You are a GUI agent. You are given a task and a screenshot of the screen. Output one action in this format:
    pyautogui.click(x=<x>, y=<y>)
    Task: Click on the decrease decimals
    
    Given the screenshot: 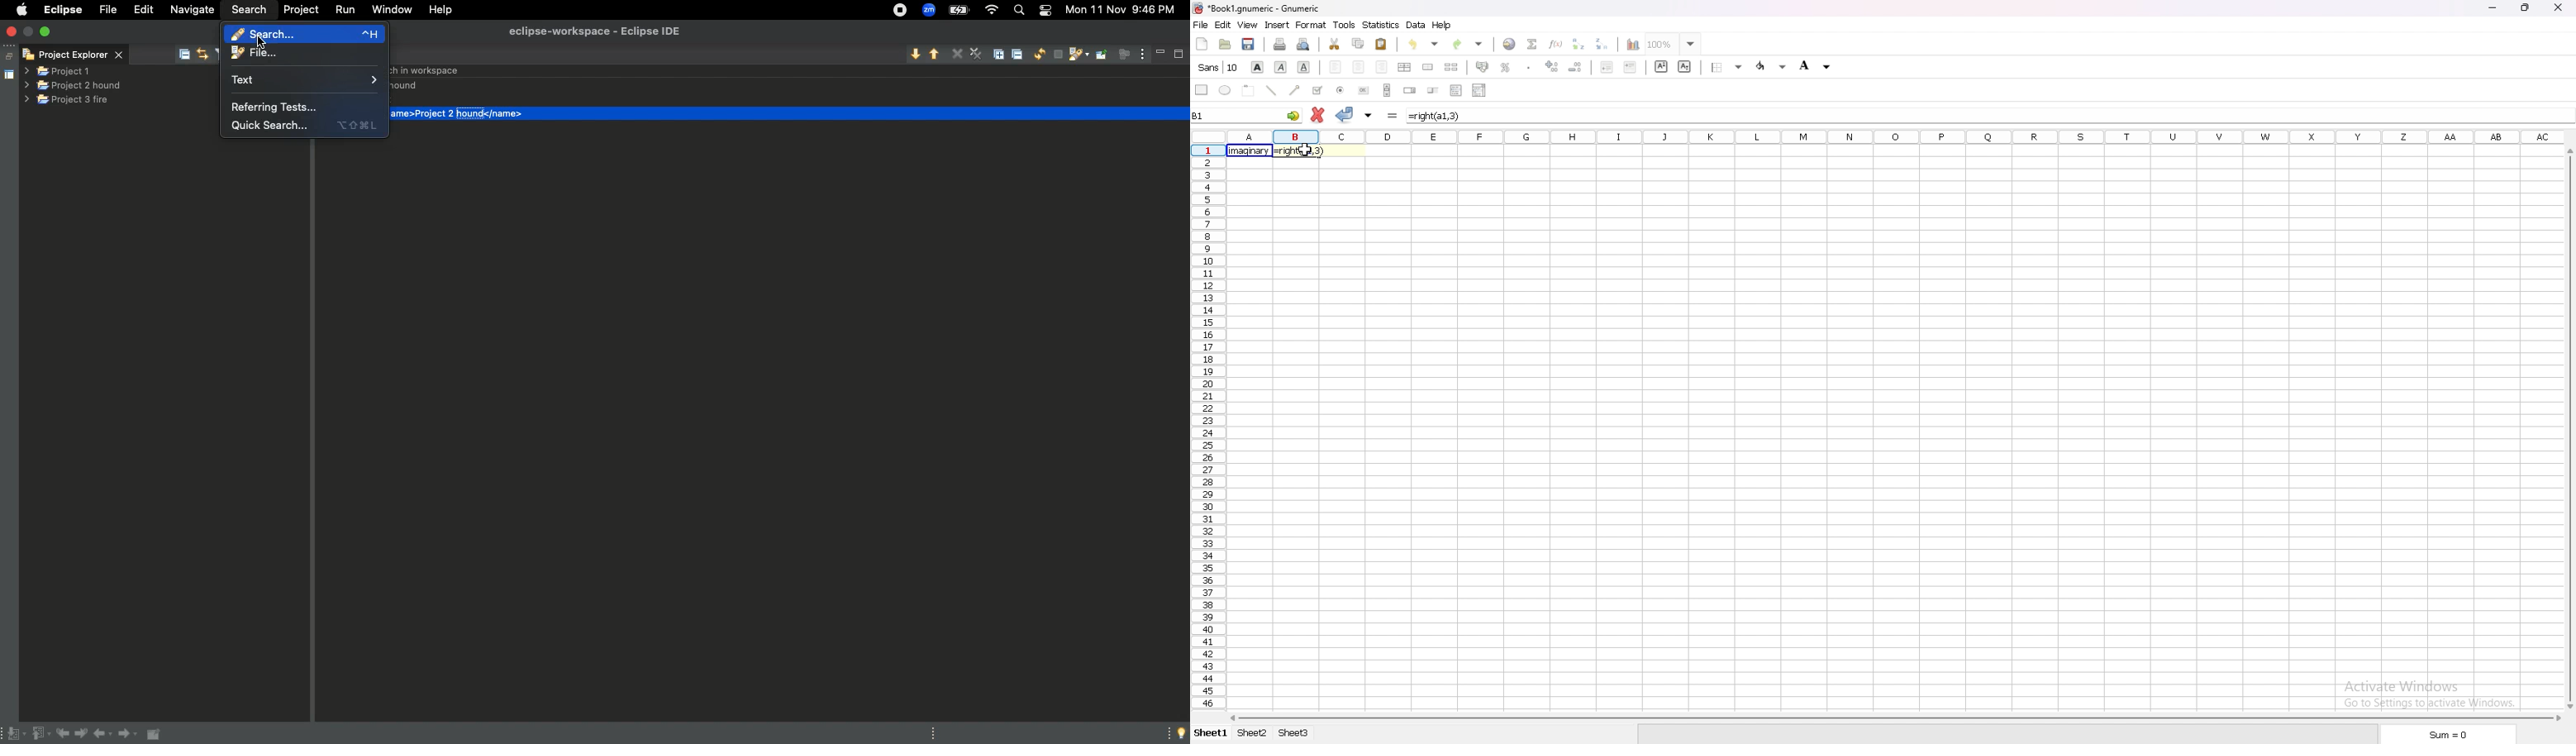 What is the action you would take?
    pyautogui.click(x=1576, y=66)
    